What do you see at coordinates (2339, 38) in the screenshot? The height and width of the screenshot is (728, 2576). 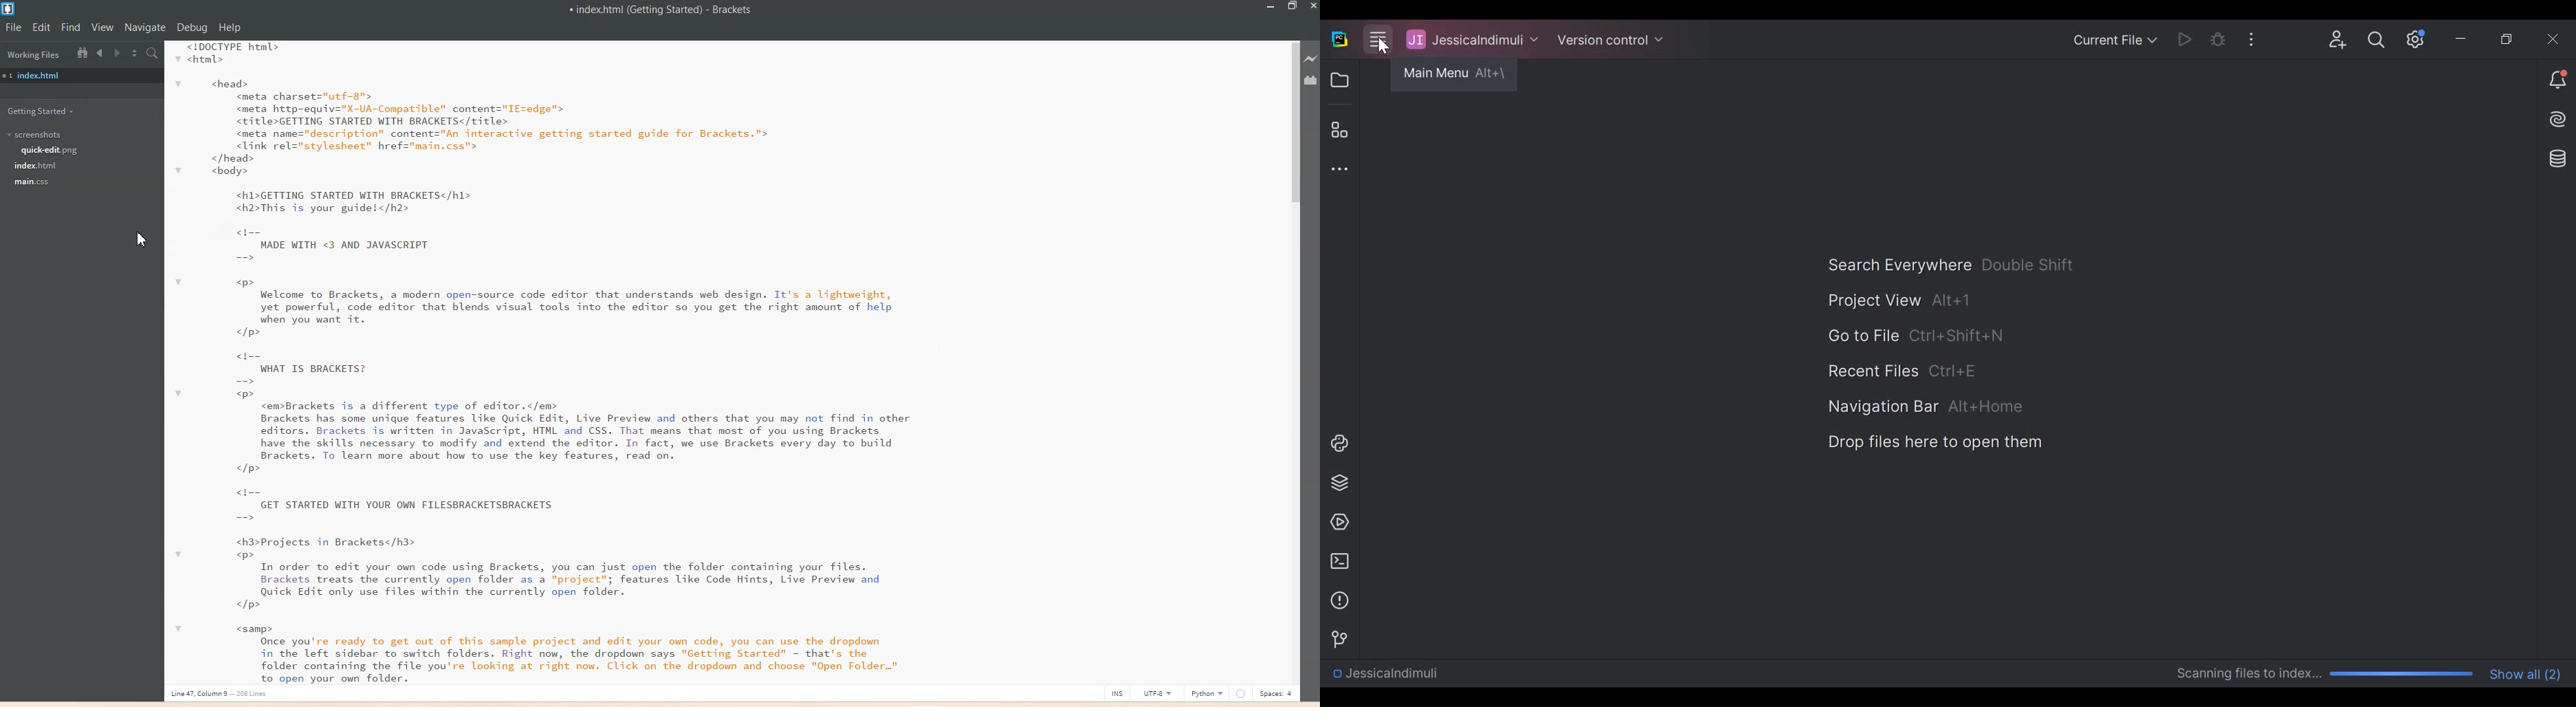 I see `Code with Me` at bounding box center [2339, 38].